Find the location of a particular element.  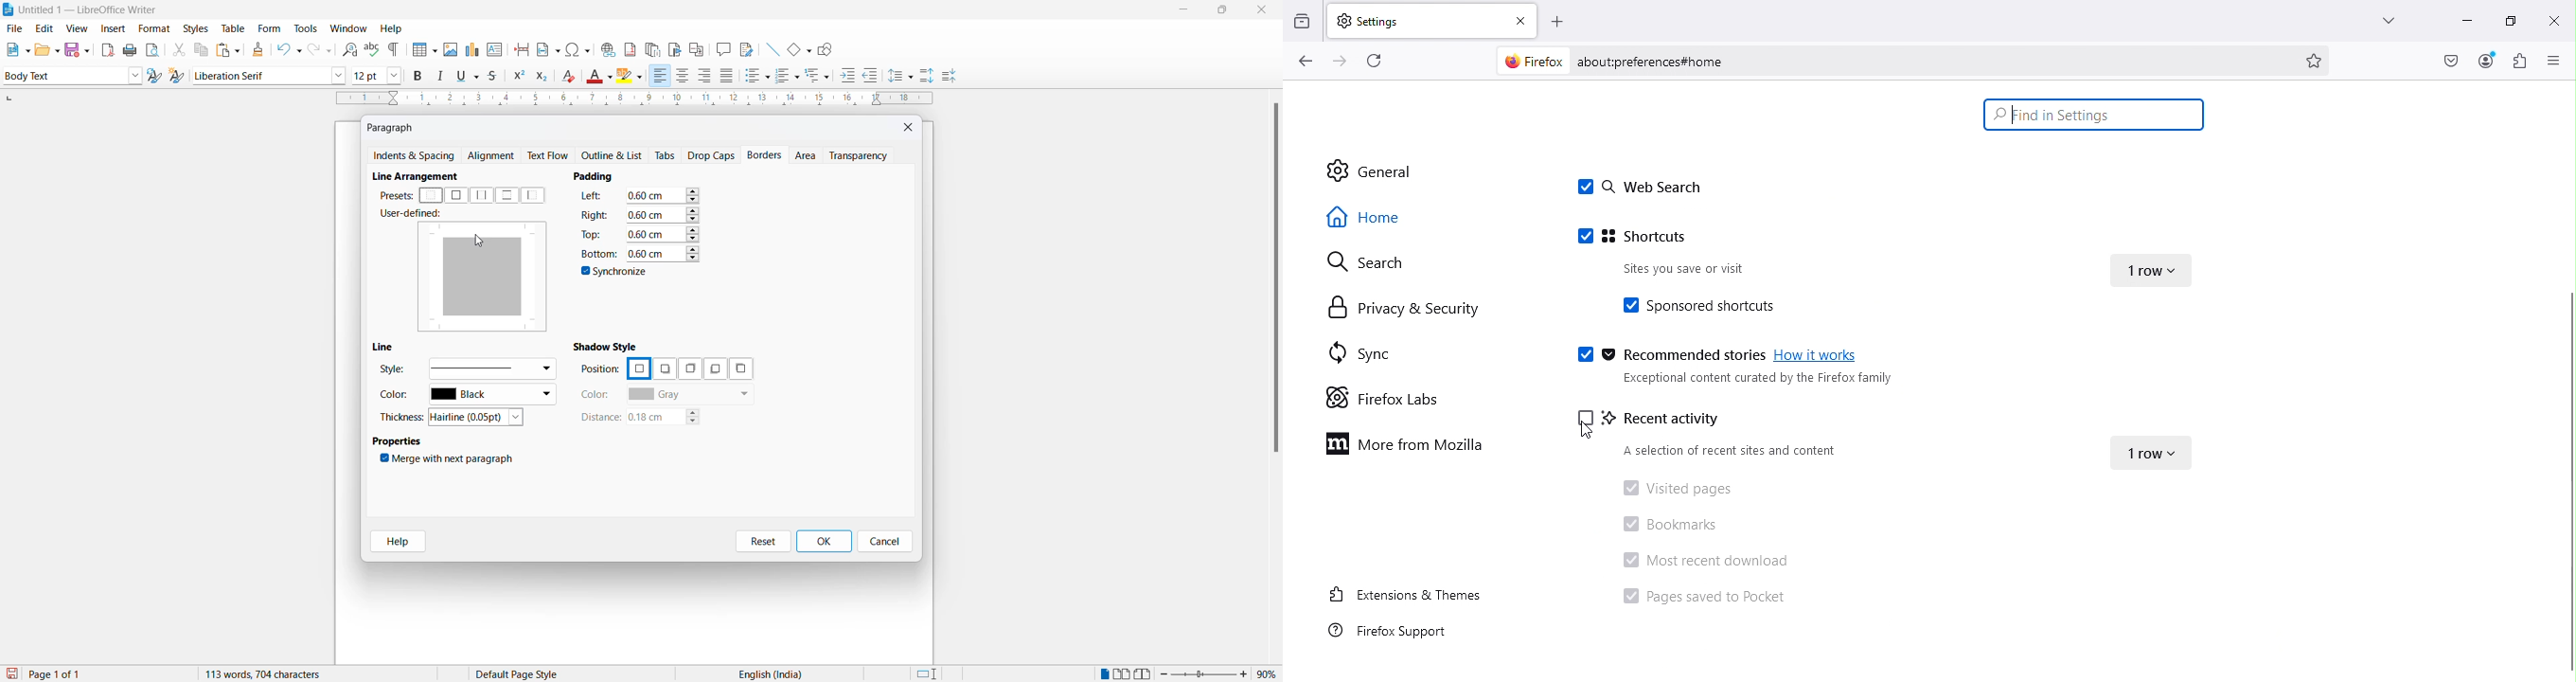

words and character count  is located at coordinates (276, 674).